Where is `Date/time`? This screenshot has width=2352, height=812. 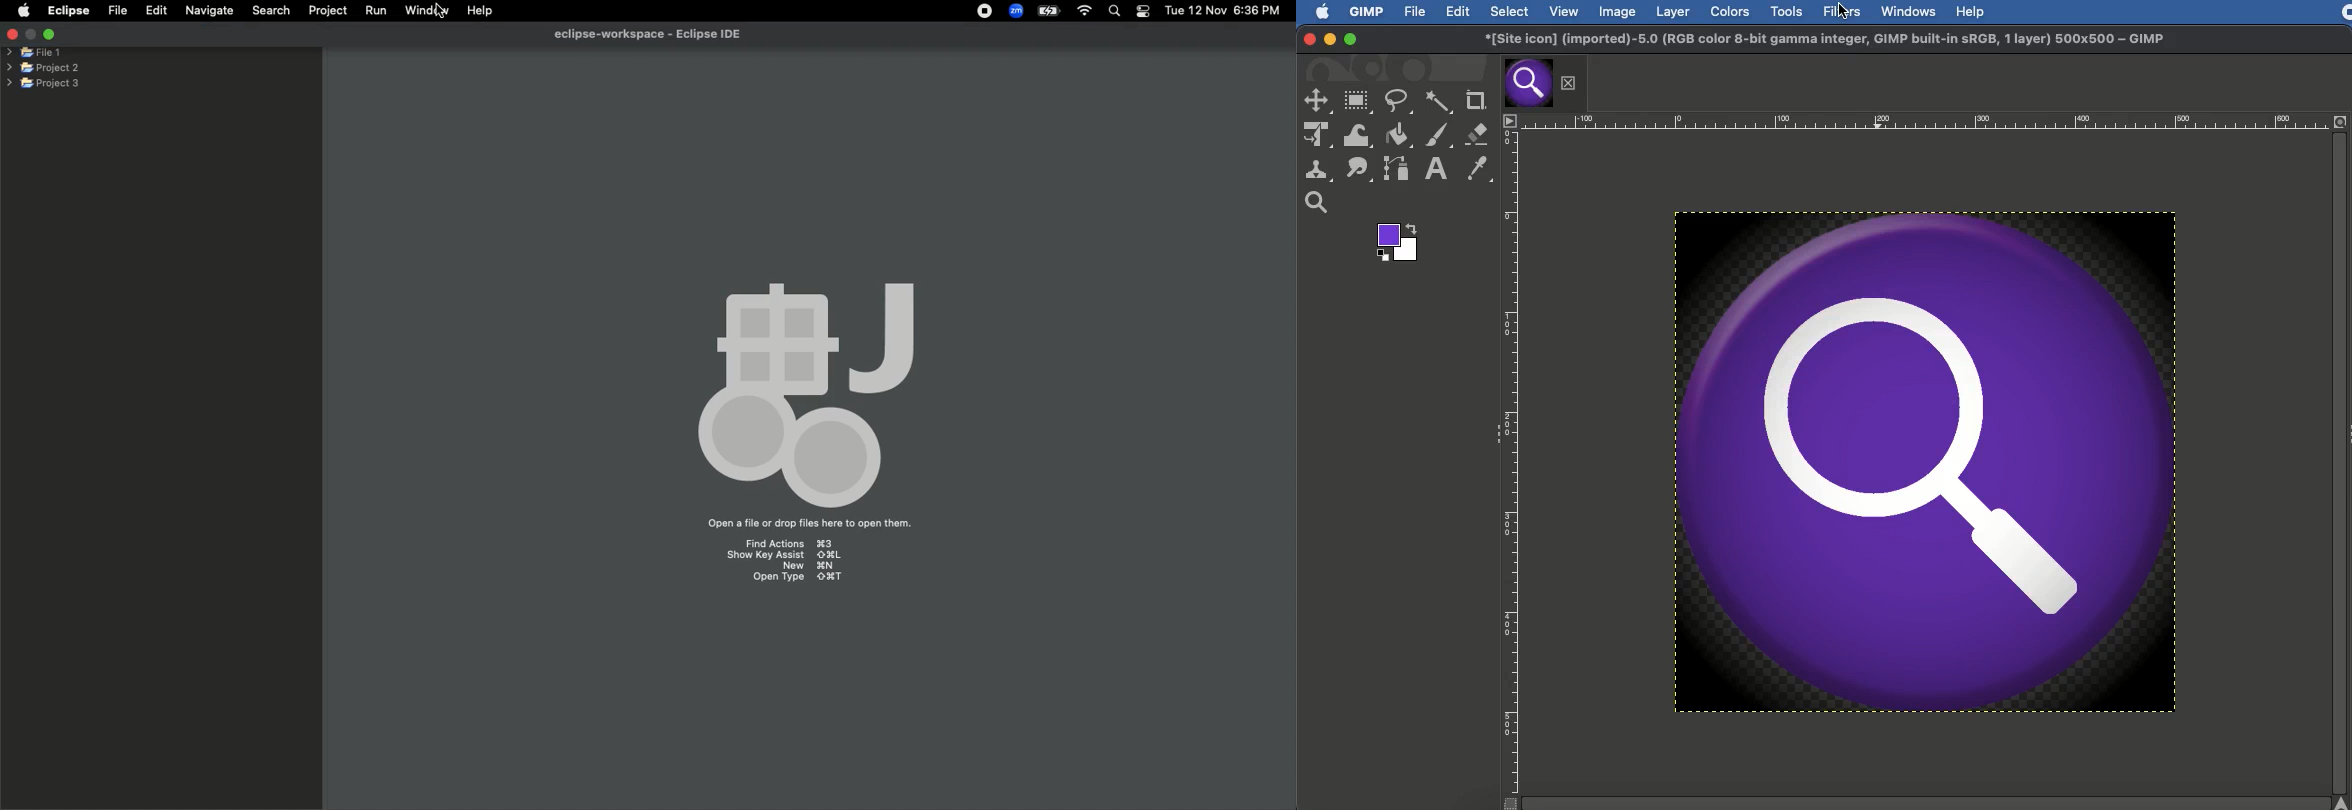
Date/time is located at coordinates (1224, 10).